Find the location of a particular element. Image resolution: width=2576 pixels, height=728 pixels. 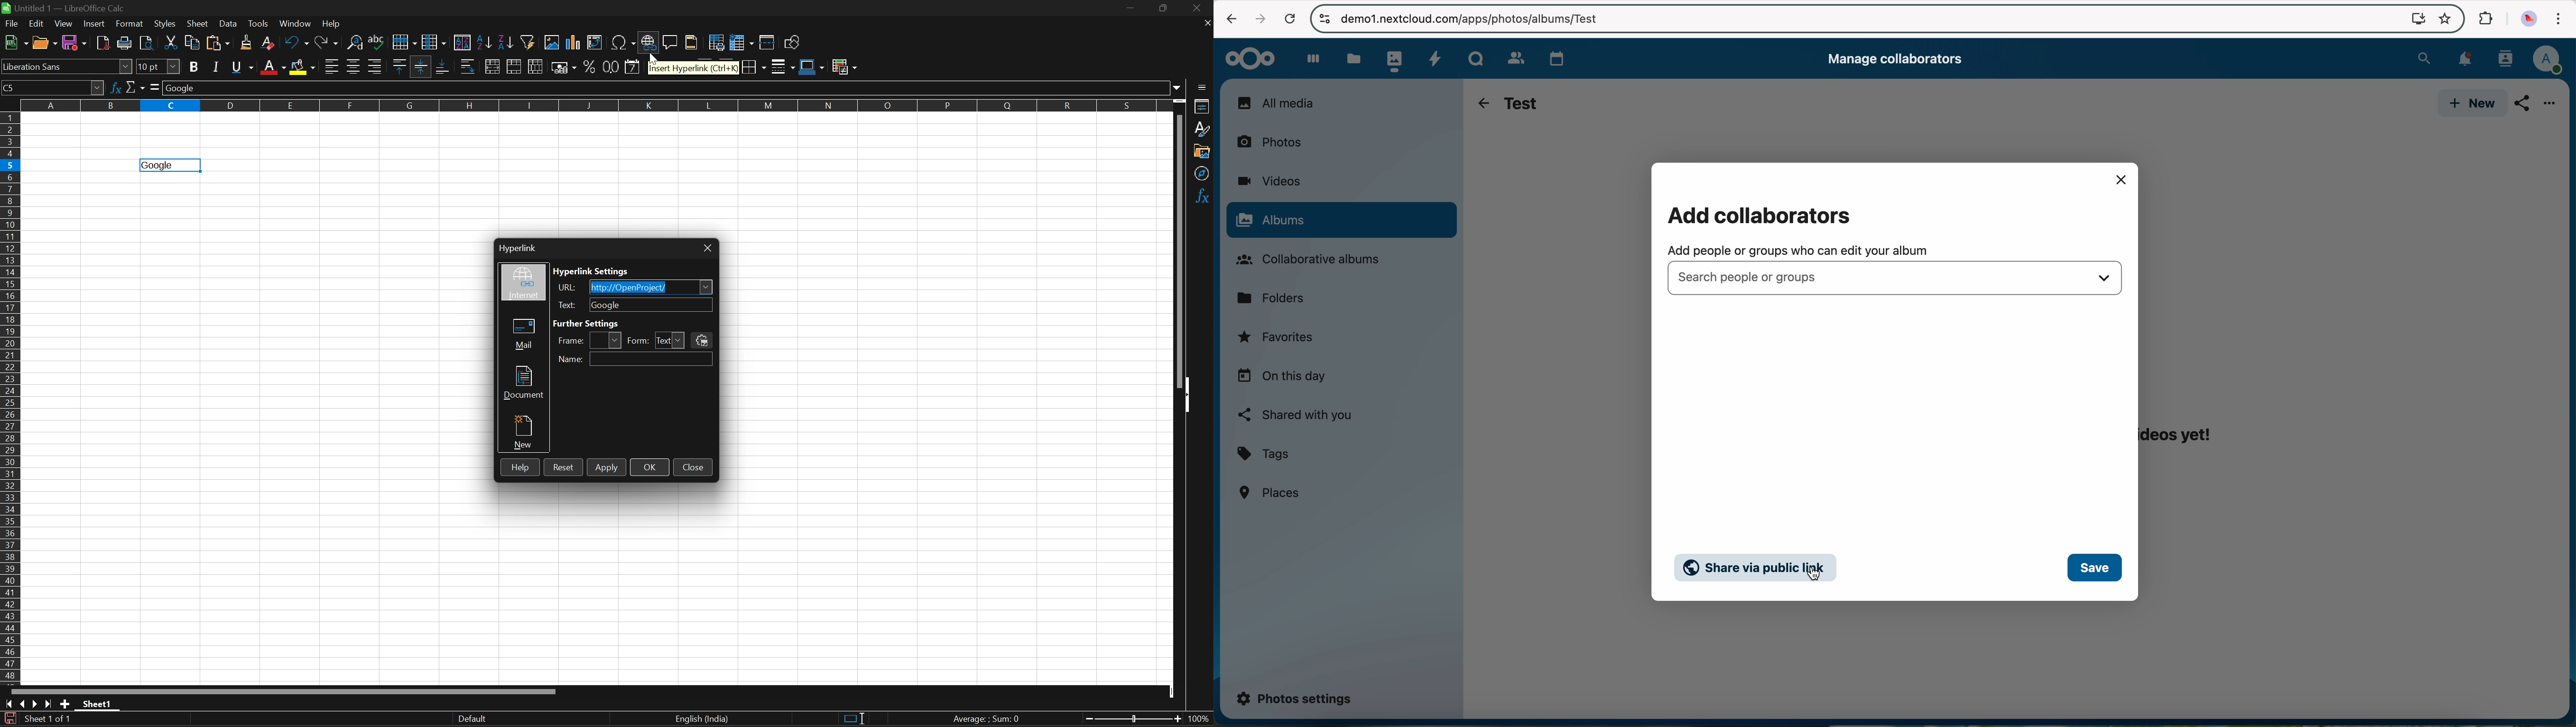

Sheet 1 of 1 is located at coordinates (49, 720).